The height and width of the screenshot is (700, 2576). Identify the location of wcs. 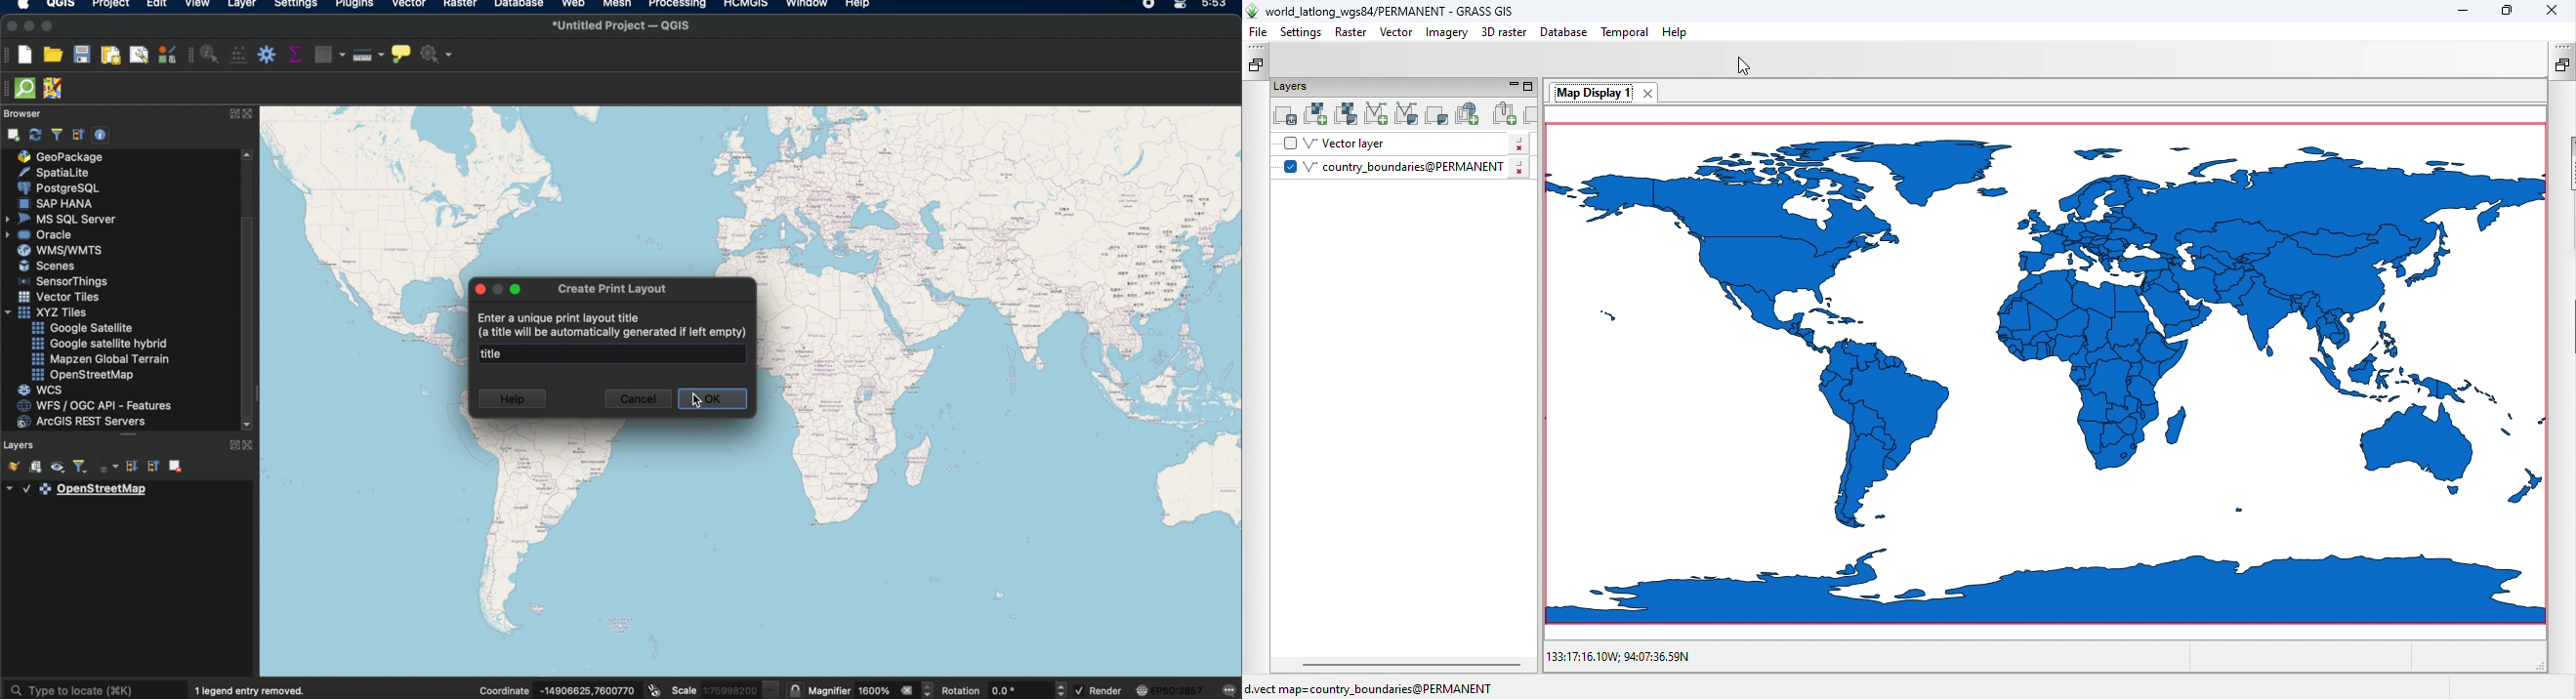
(65, 390).